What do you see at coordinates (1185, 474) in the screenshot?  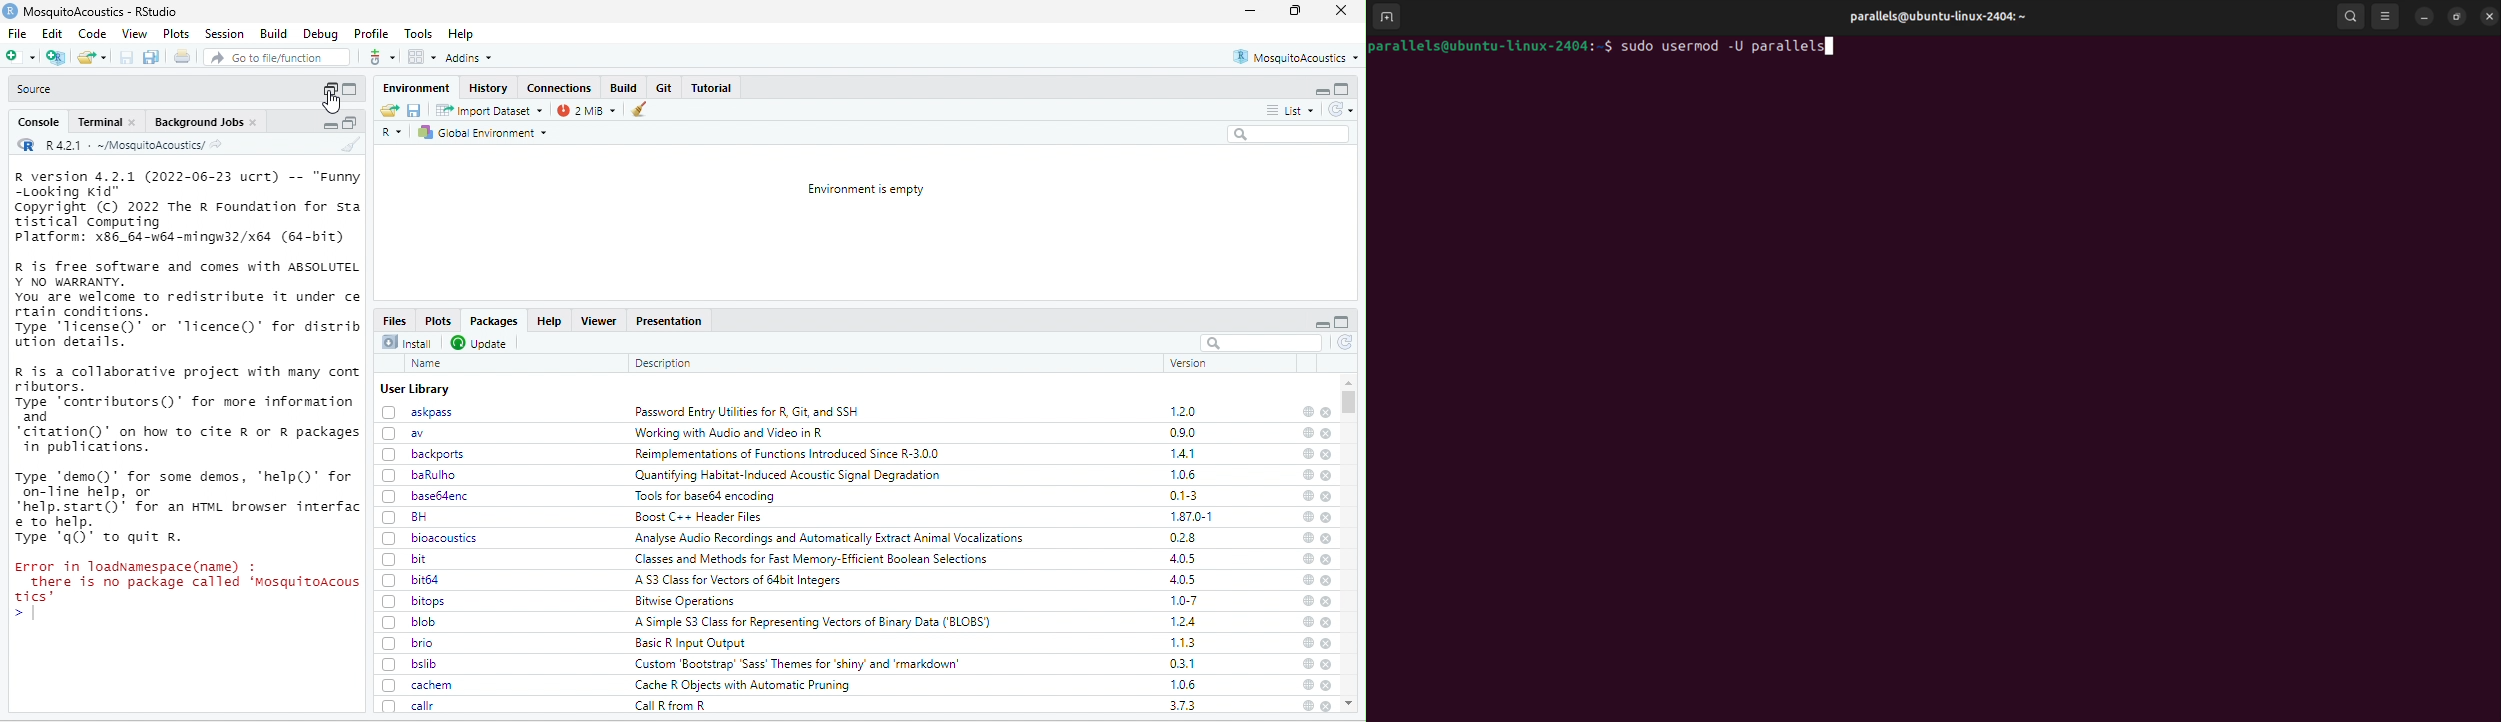 I see `1.0.6` at bounding box center [1185, 474].